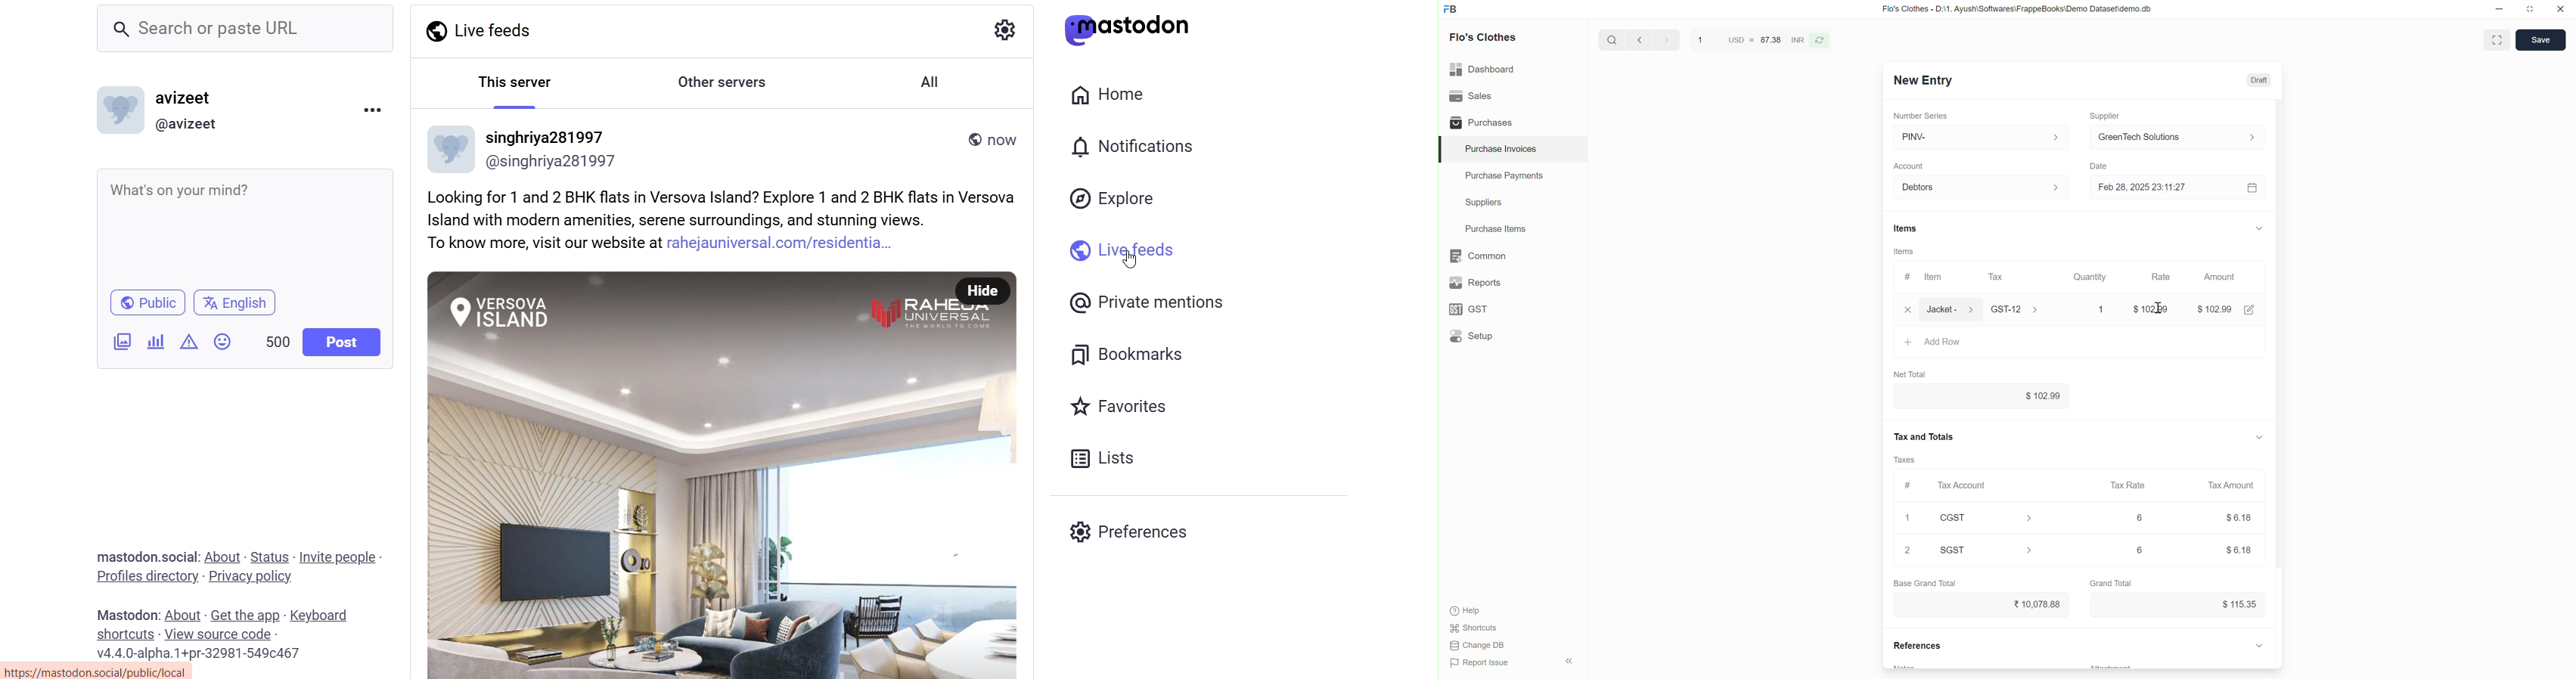 Image resolution: width=2576 pixels, height=700 pixels. Describe the element at coordinates (2259, 228) in the screenshot. I see `Collapse` at that location.